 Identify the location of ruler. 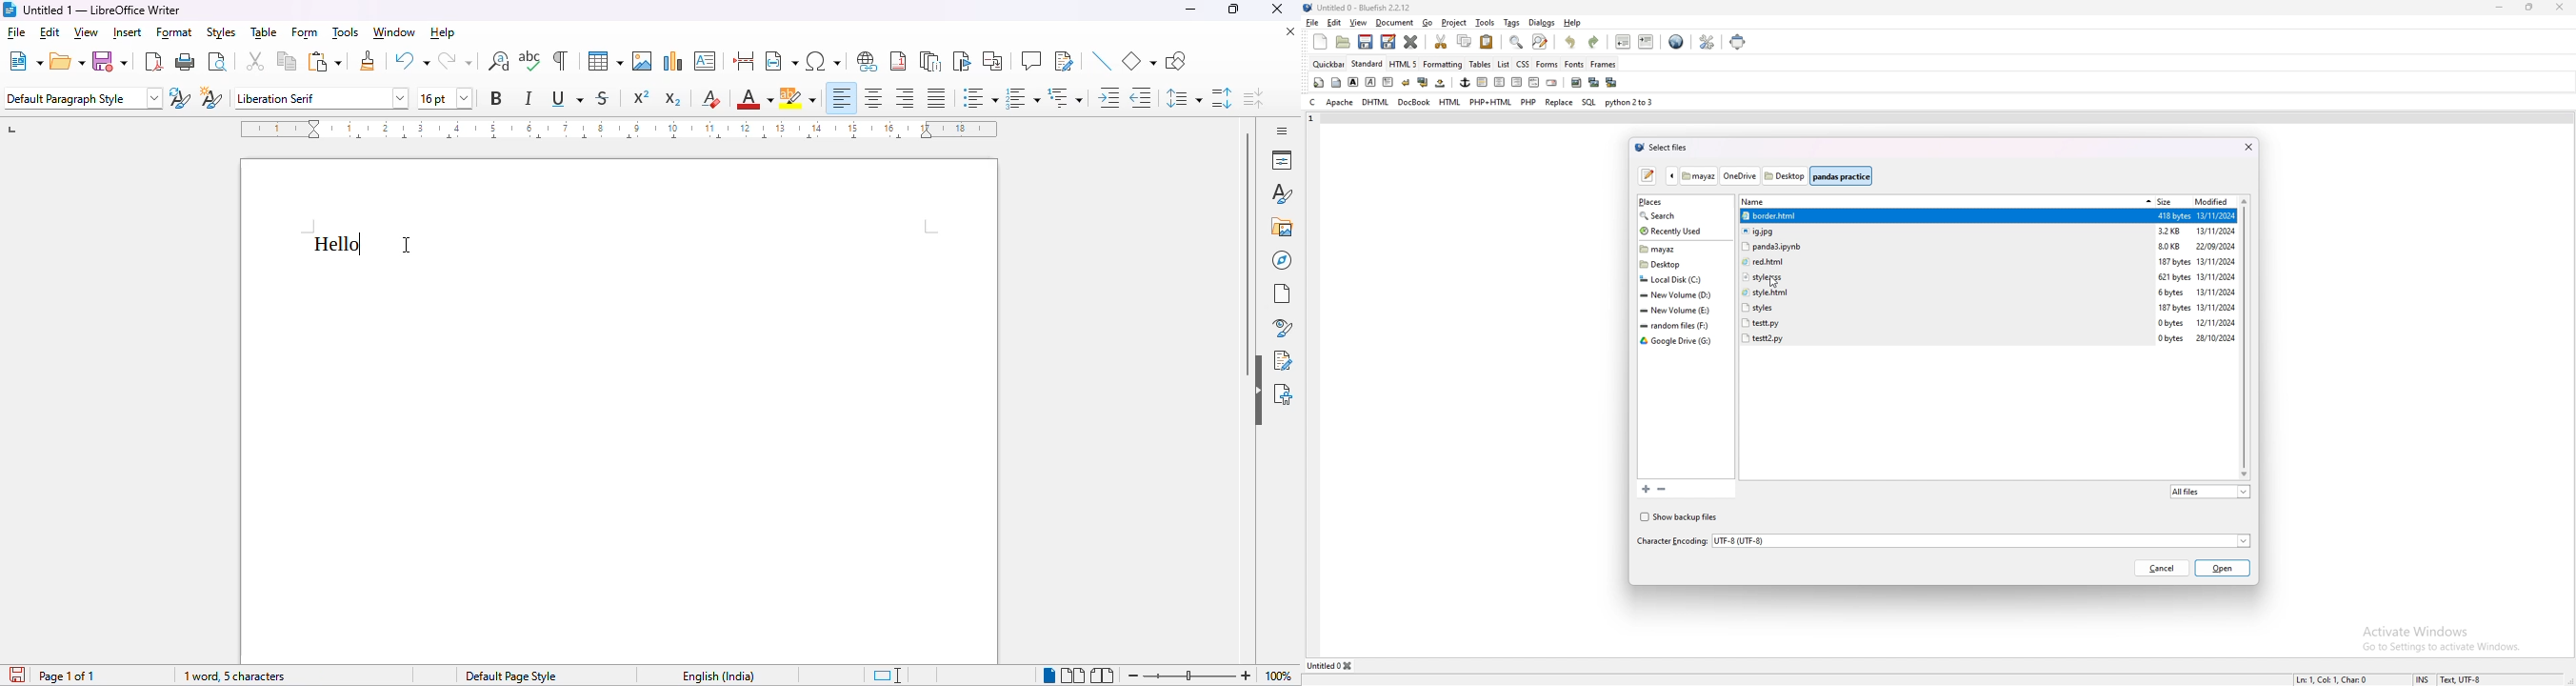
(619, 130).